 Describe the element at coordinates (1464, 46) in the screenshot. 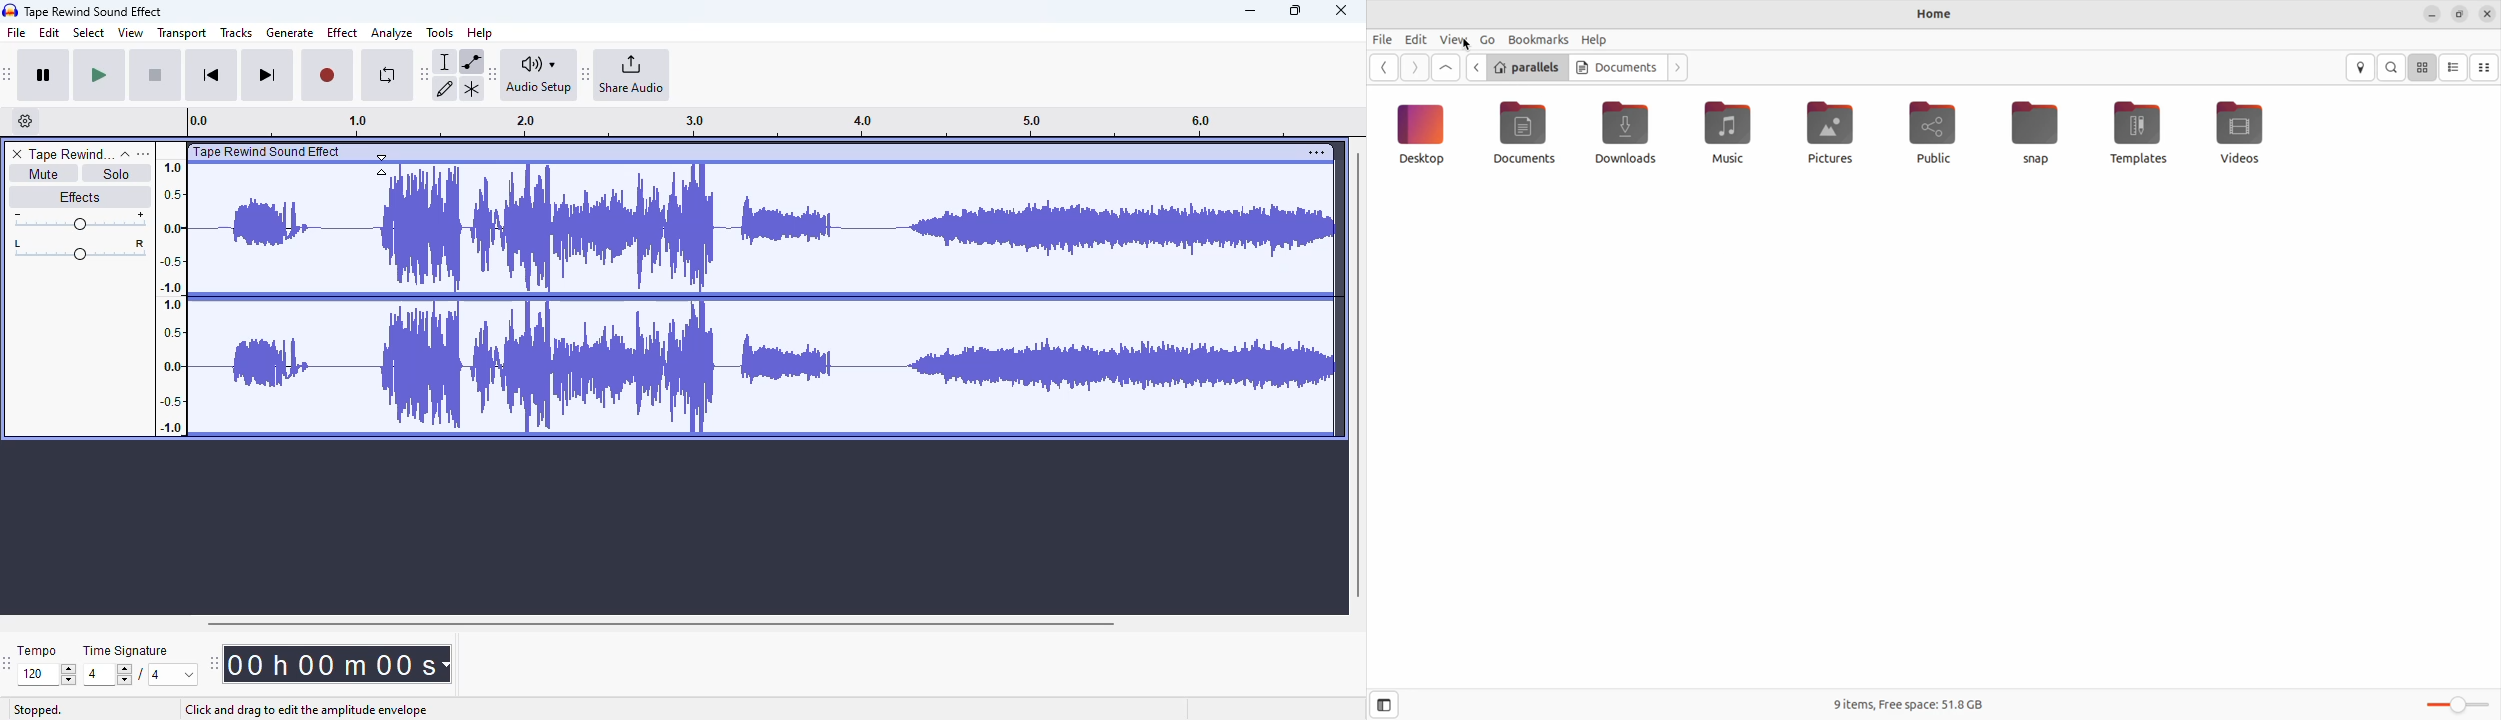

I see `cursor` at that location.